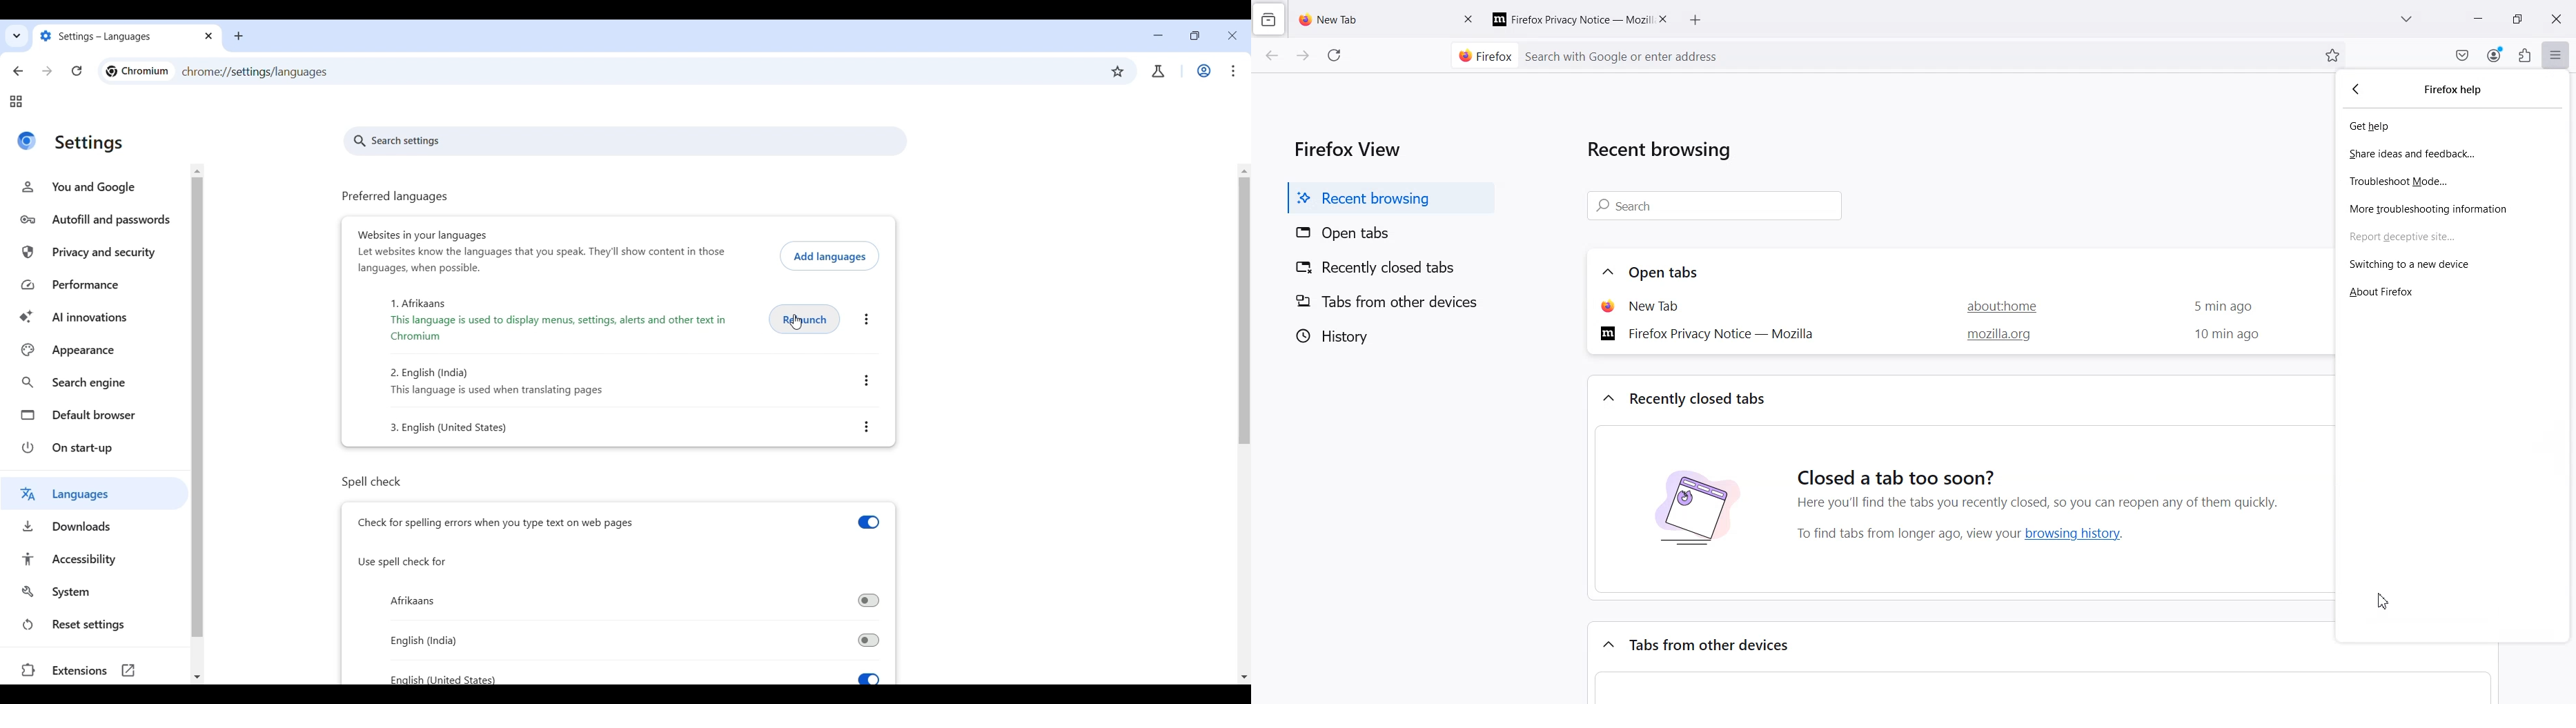 Image resolution: width=2576 pixels, height=728 pixels. I want to click on mozilla.org, so click(1995, 336).